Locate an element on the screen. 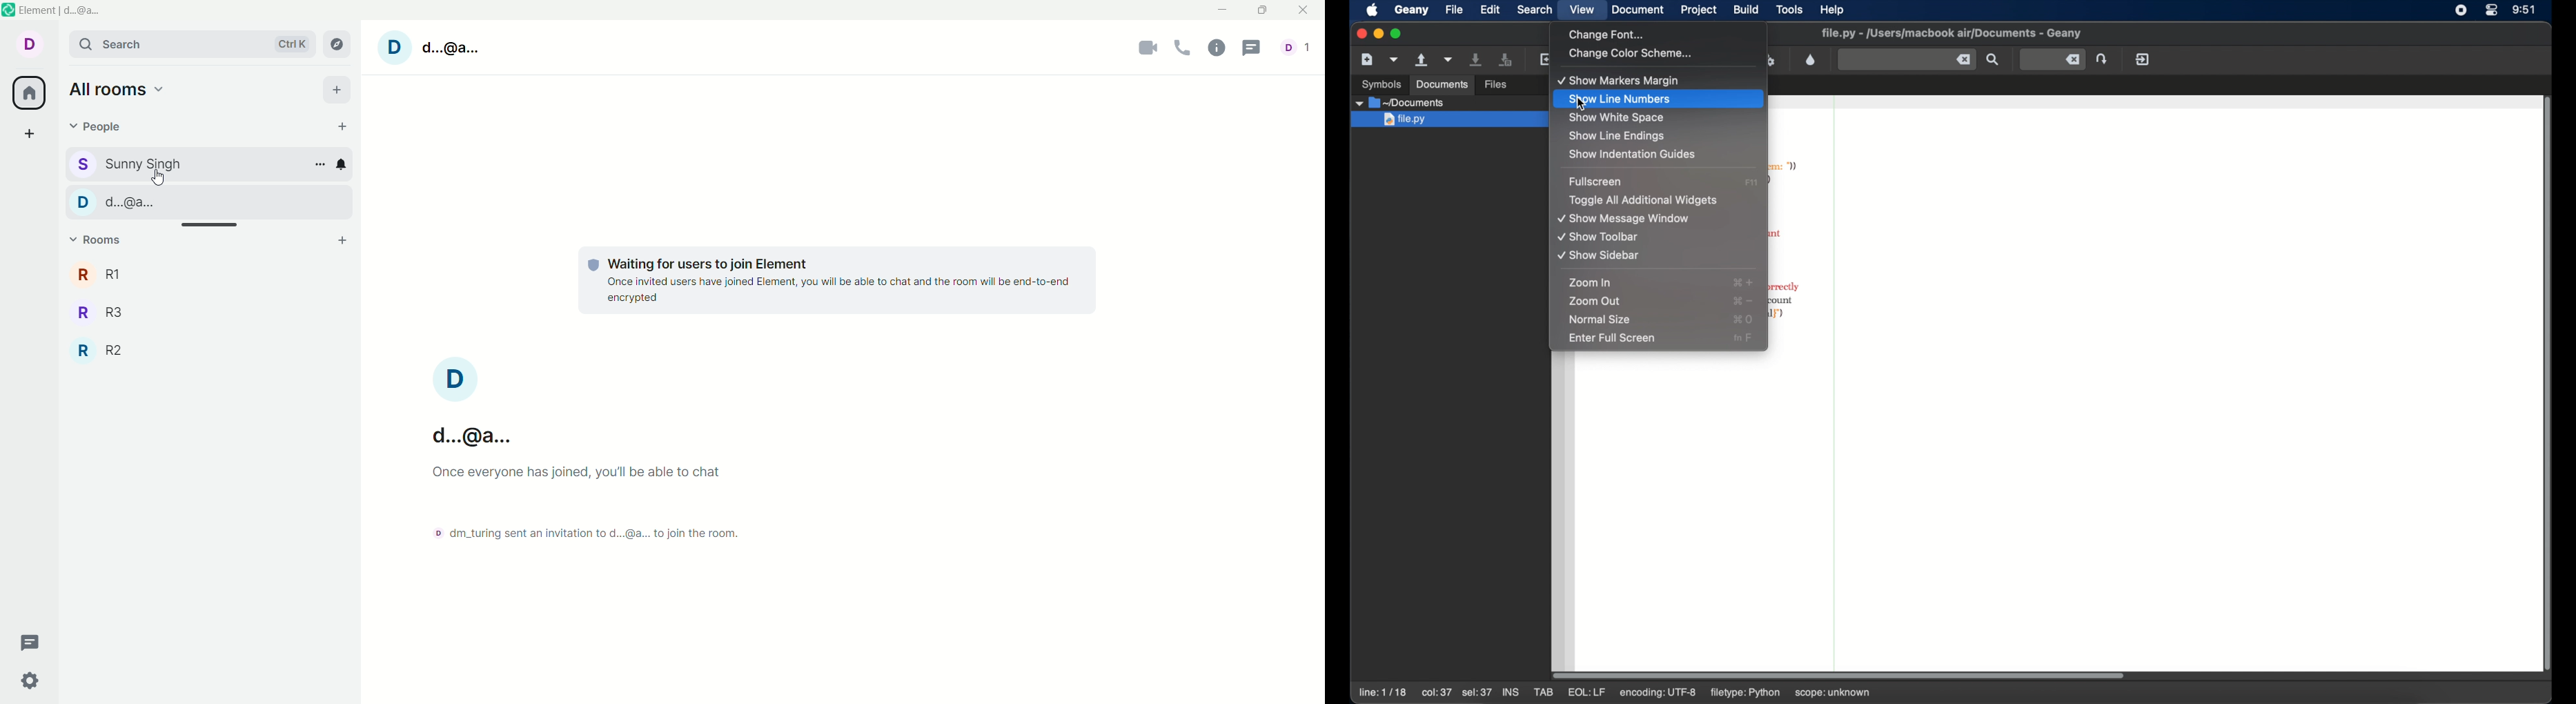  geany is located at coordinates (1411, 10).